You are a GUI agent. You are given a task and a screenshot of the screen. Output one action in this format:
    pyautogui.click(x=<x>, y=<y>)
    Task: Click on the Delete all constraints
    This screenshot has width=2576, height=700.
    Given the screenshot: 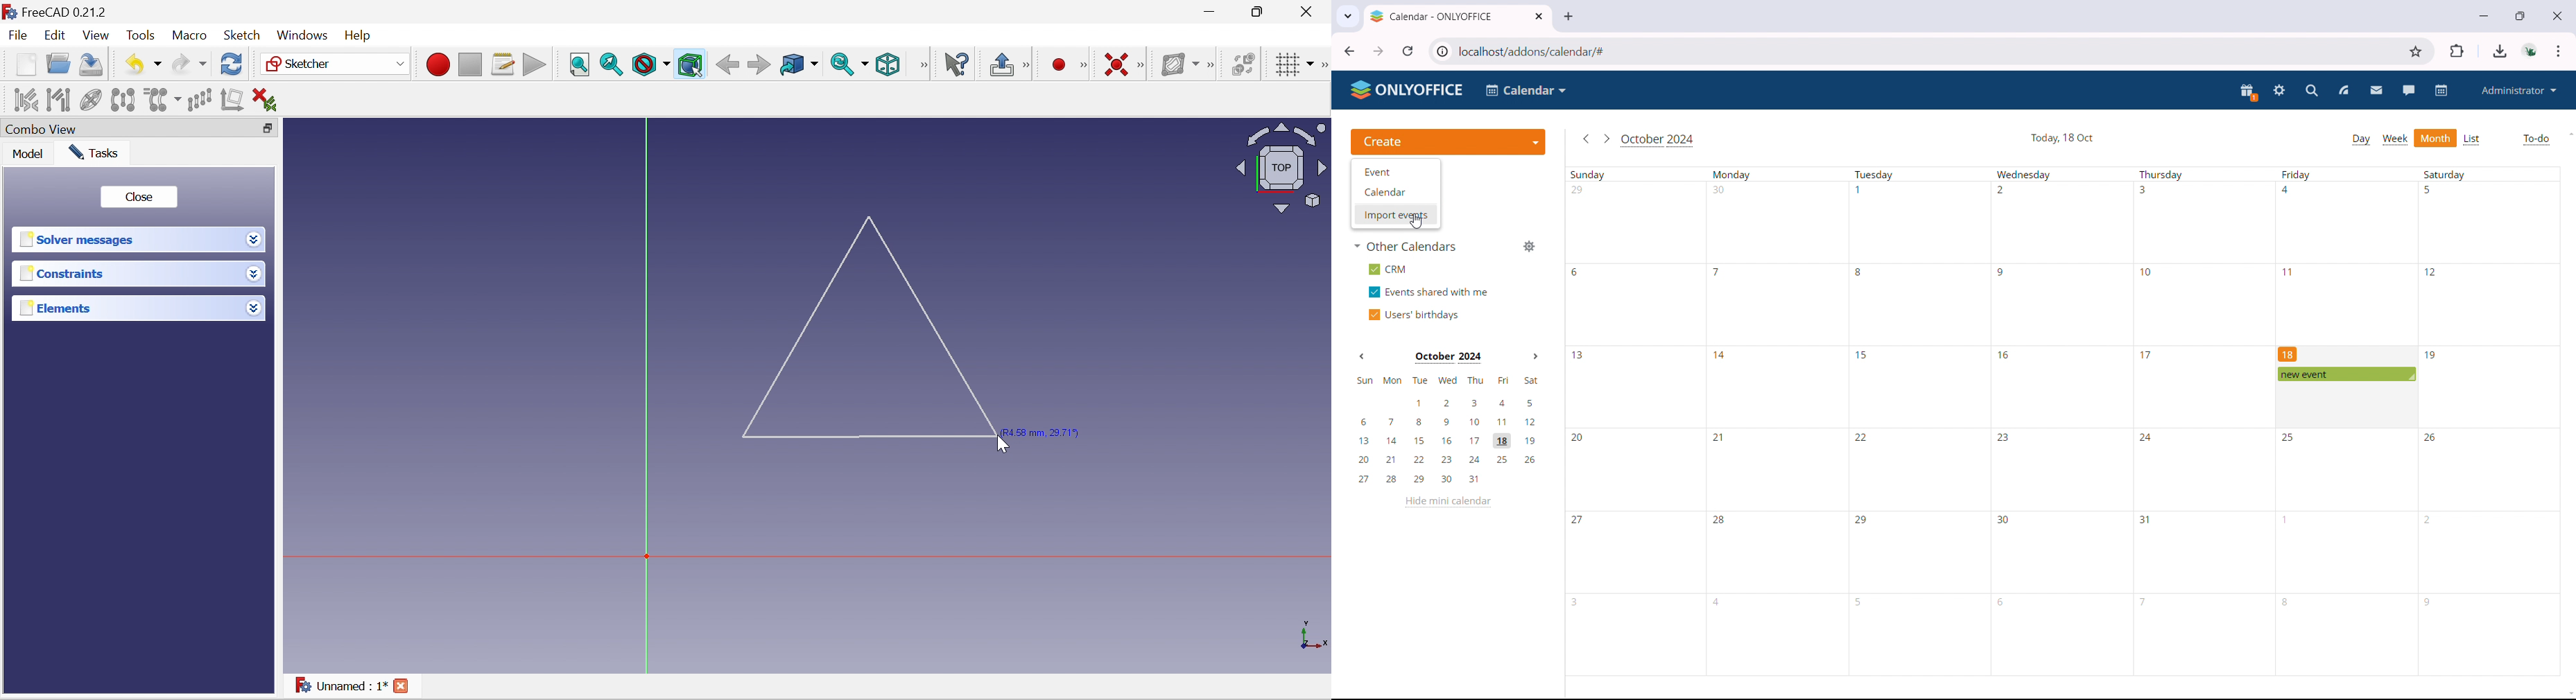 What is the action you would take?
    pyautogui.click(x=265, y=101)
    